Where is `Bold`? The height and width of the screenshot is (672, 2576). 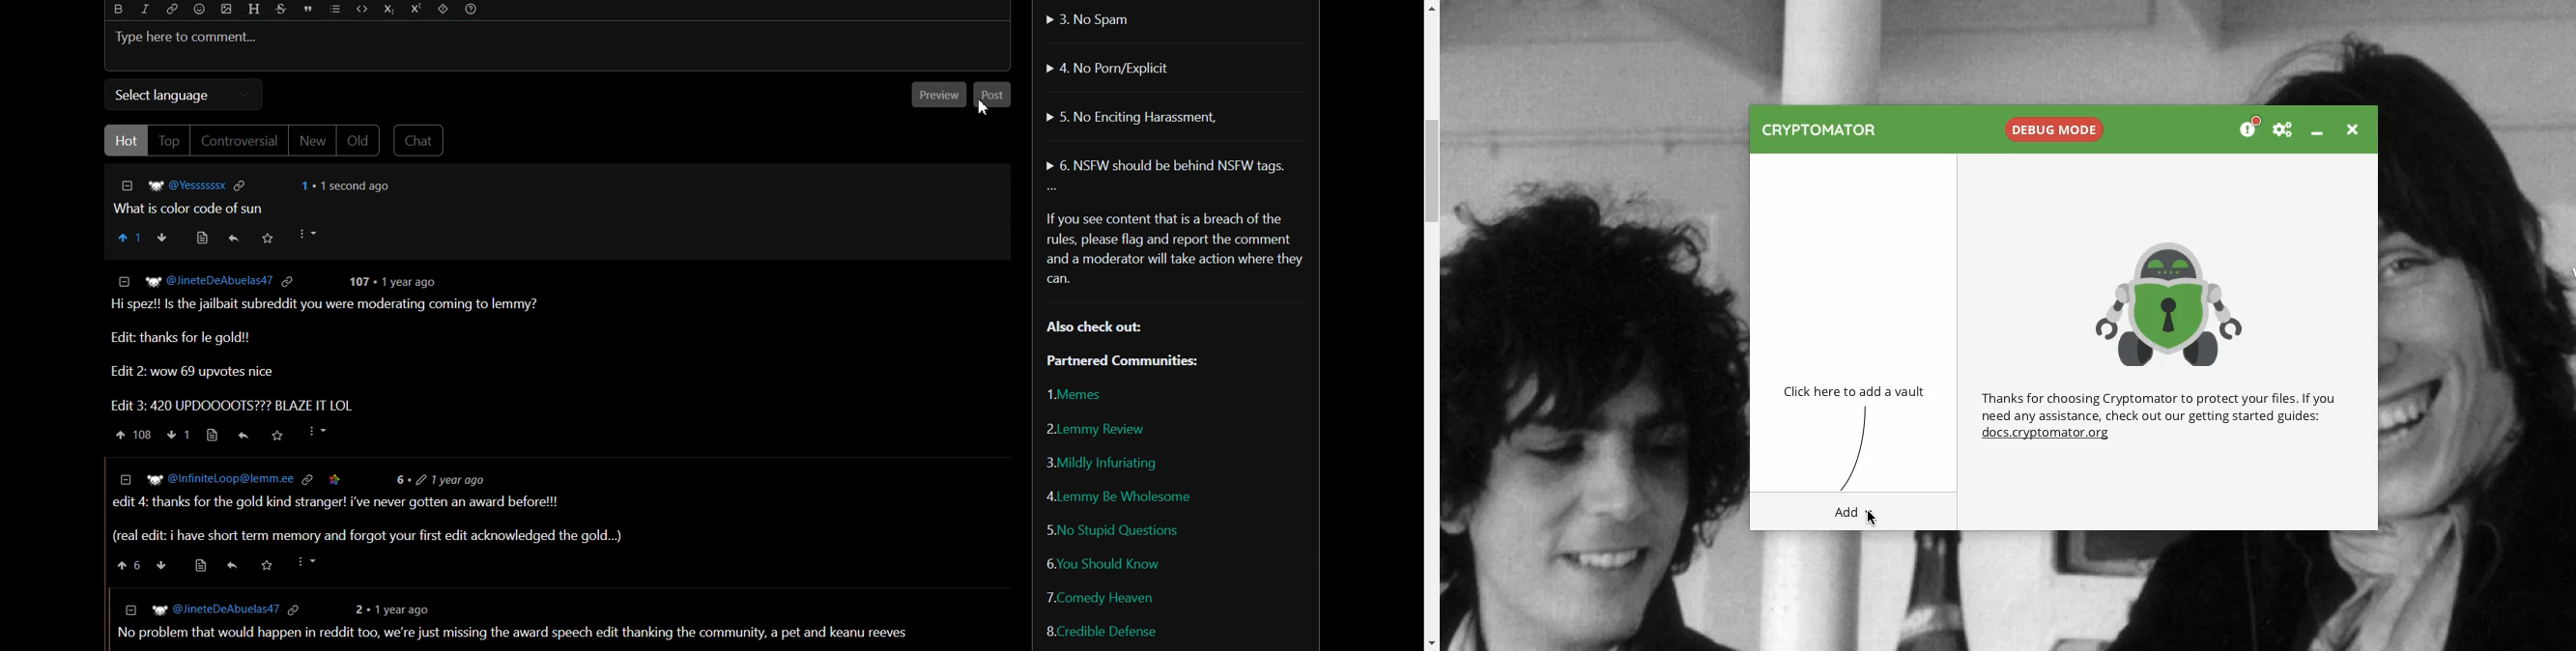 Bold is located at coordinates (119, 10).